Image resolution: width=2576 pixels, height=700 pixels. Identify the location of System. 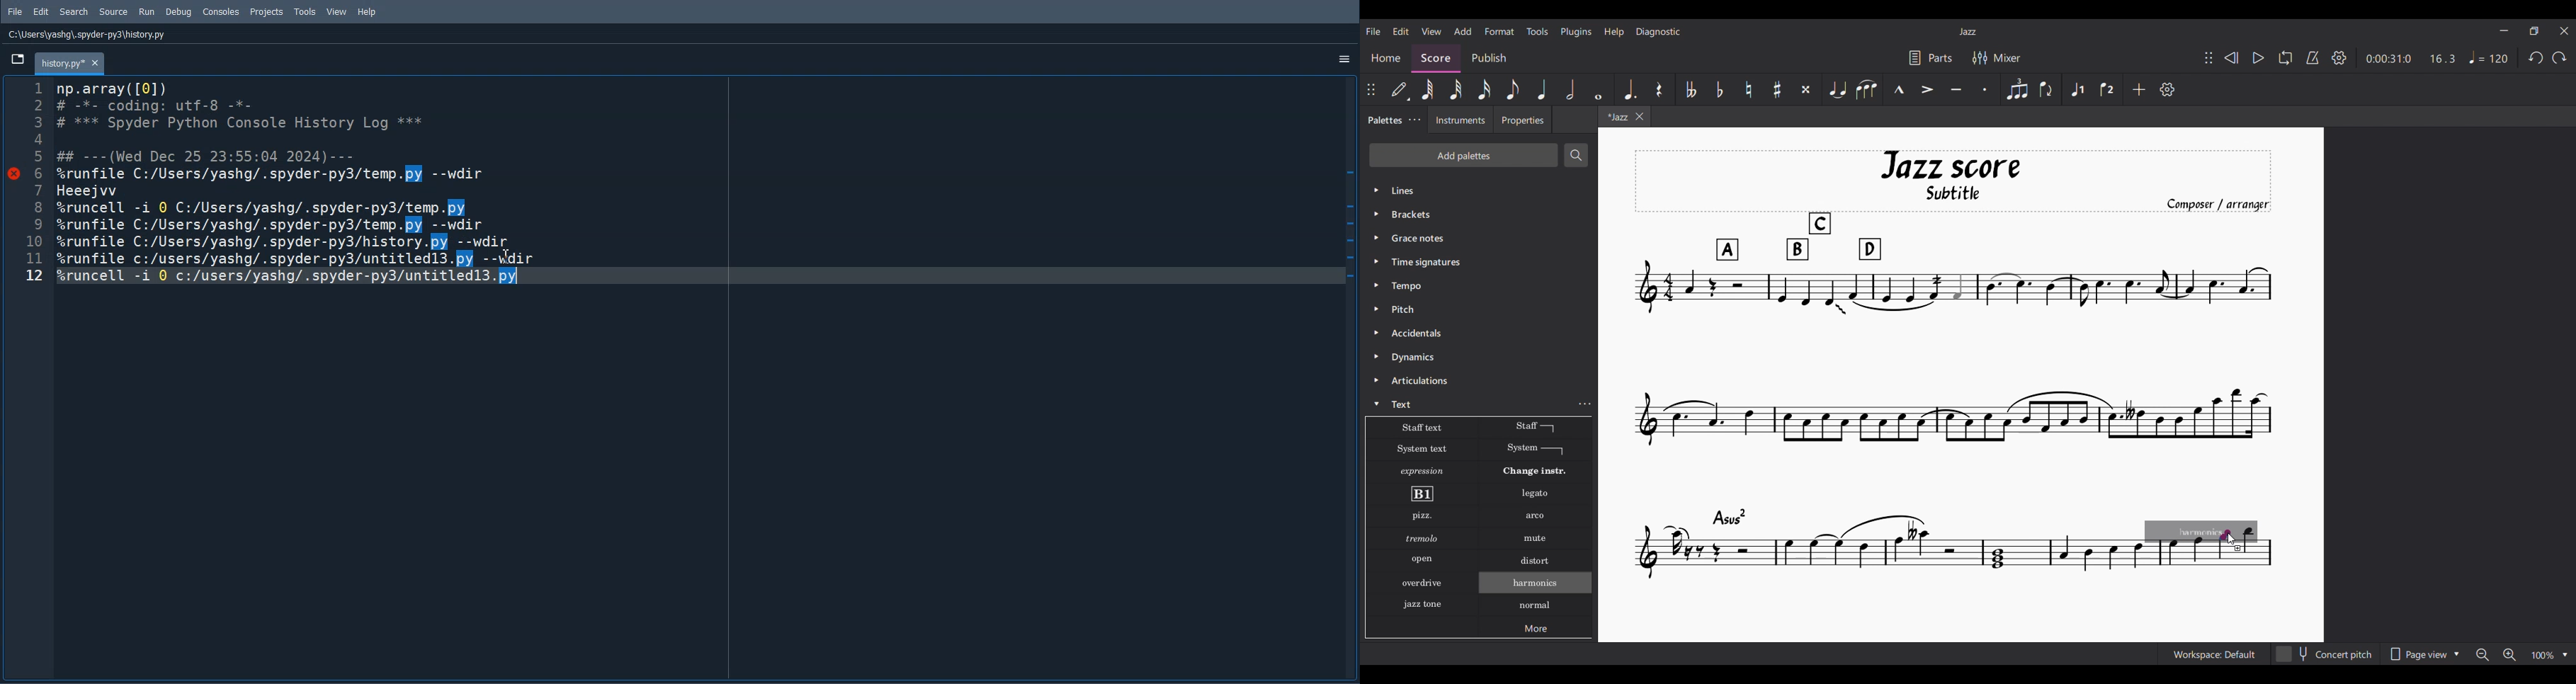
(1535, 450).